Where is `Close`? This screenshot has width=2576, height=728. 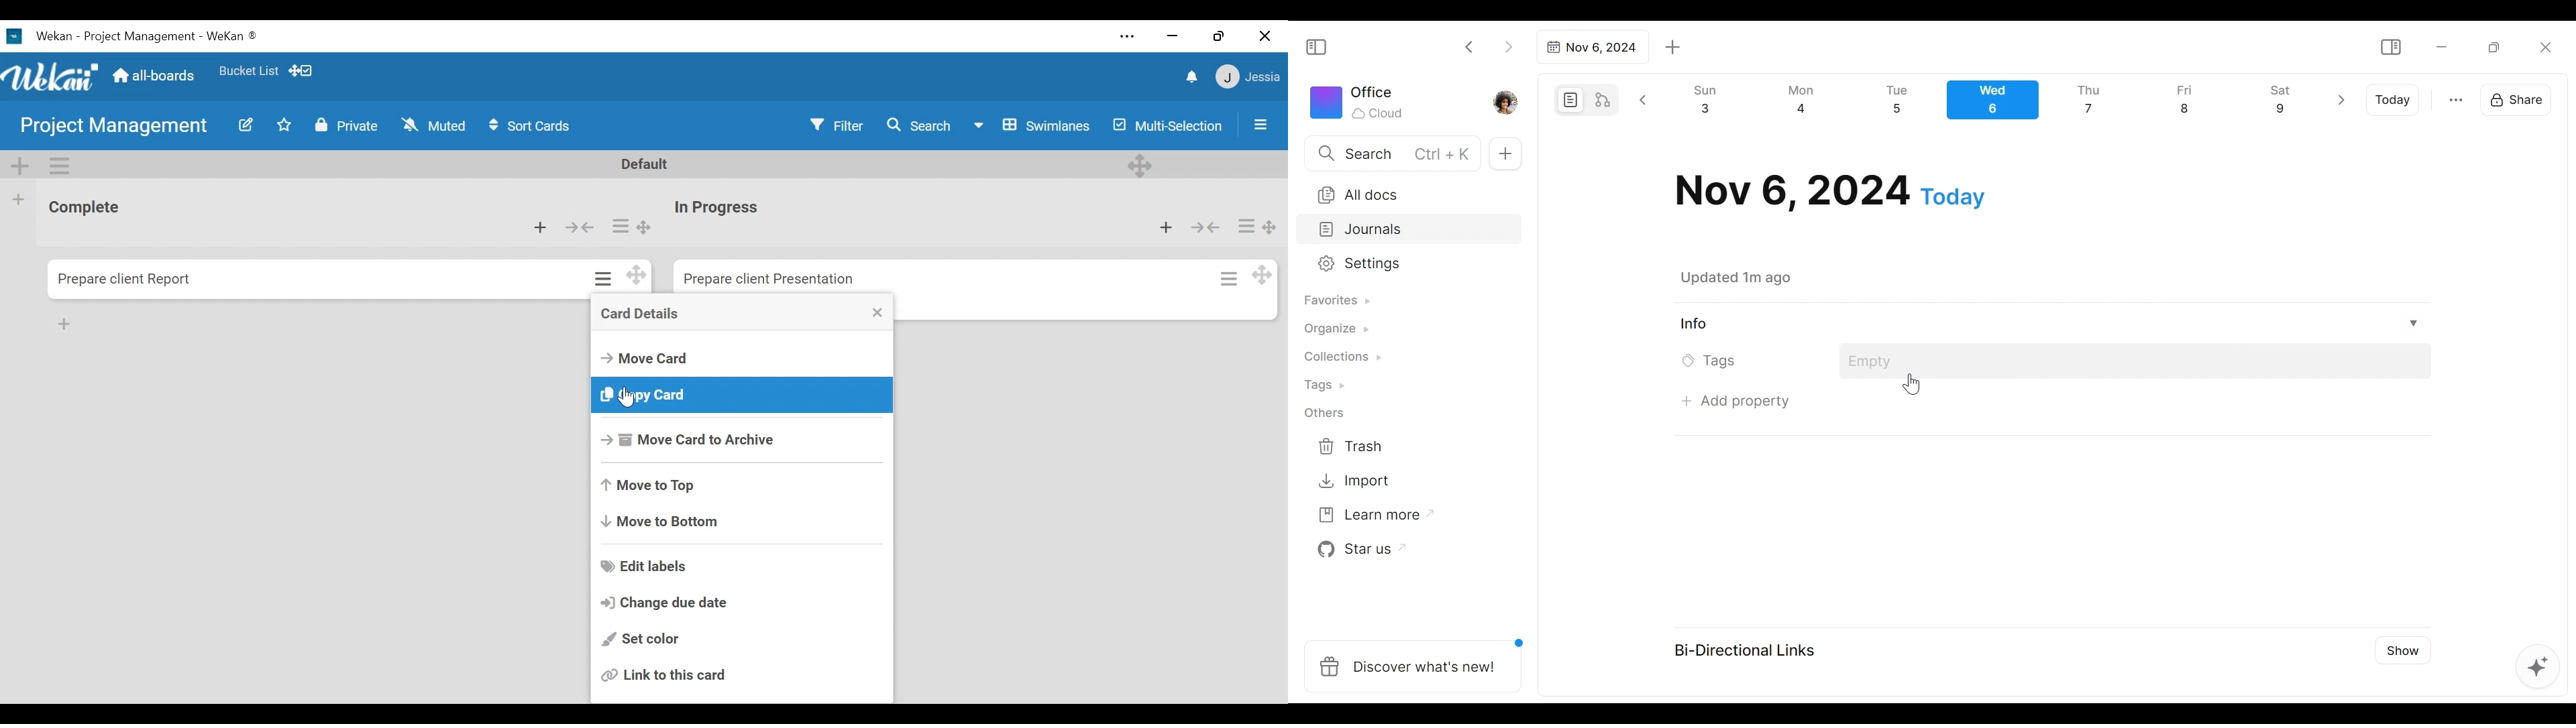
Close is located at coordinates (2544, 47).